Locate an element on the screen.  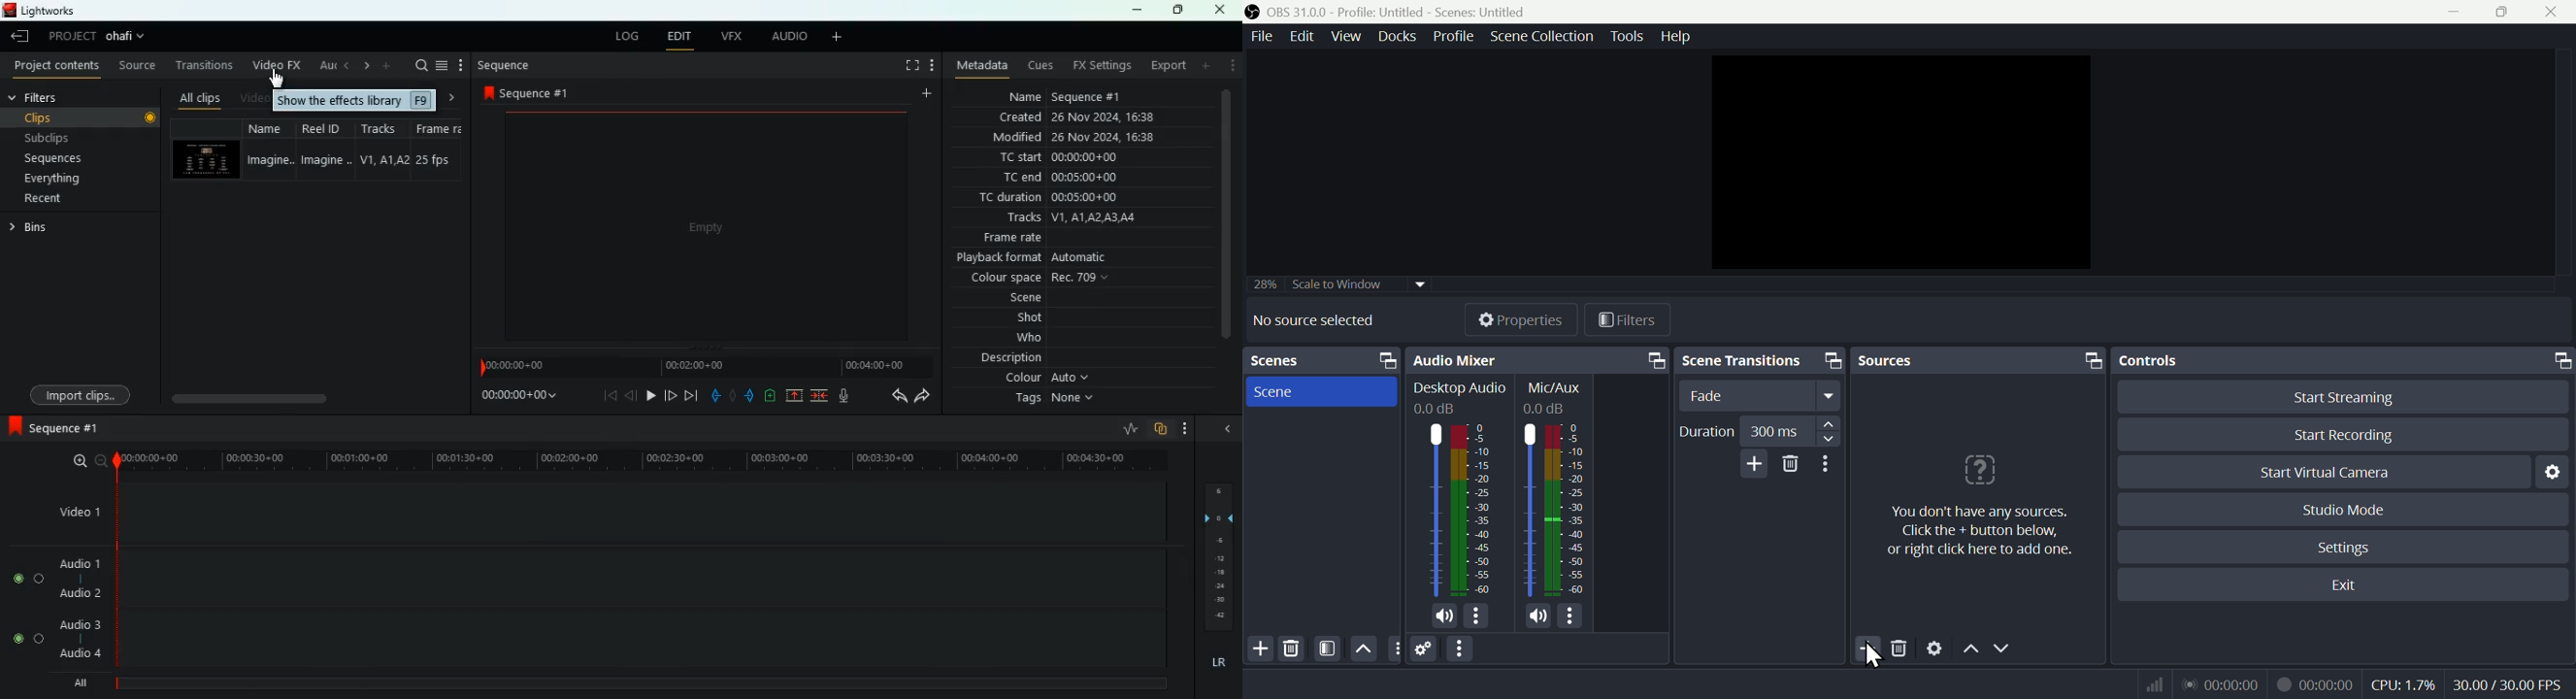
sequence is located at coordinates (505, 66).